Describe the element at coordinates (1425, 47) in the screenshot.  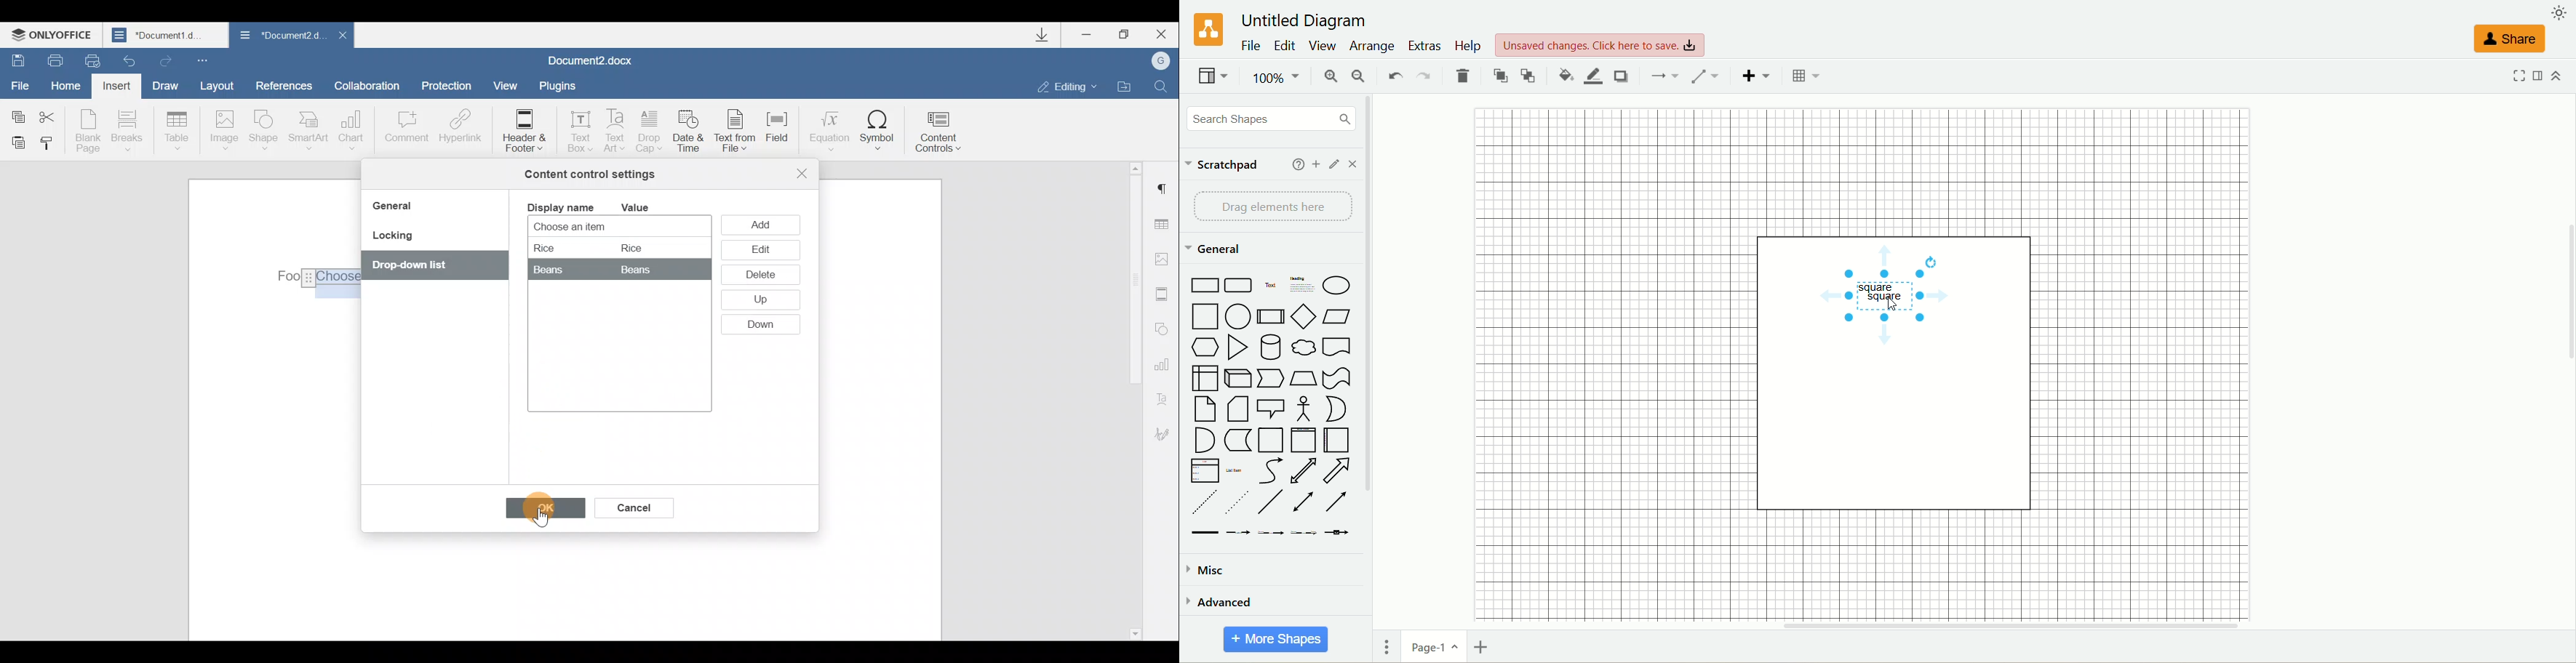
I see `extras` at that location.